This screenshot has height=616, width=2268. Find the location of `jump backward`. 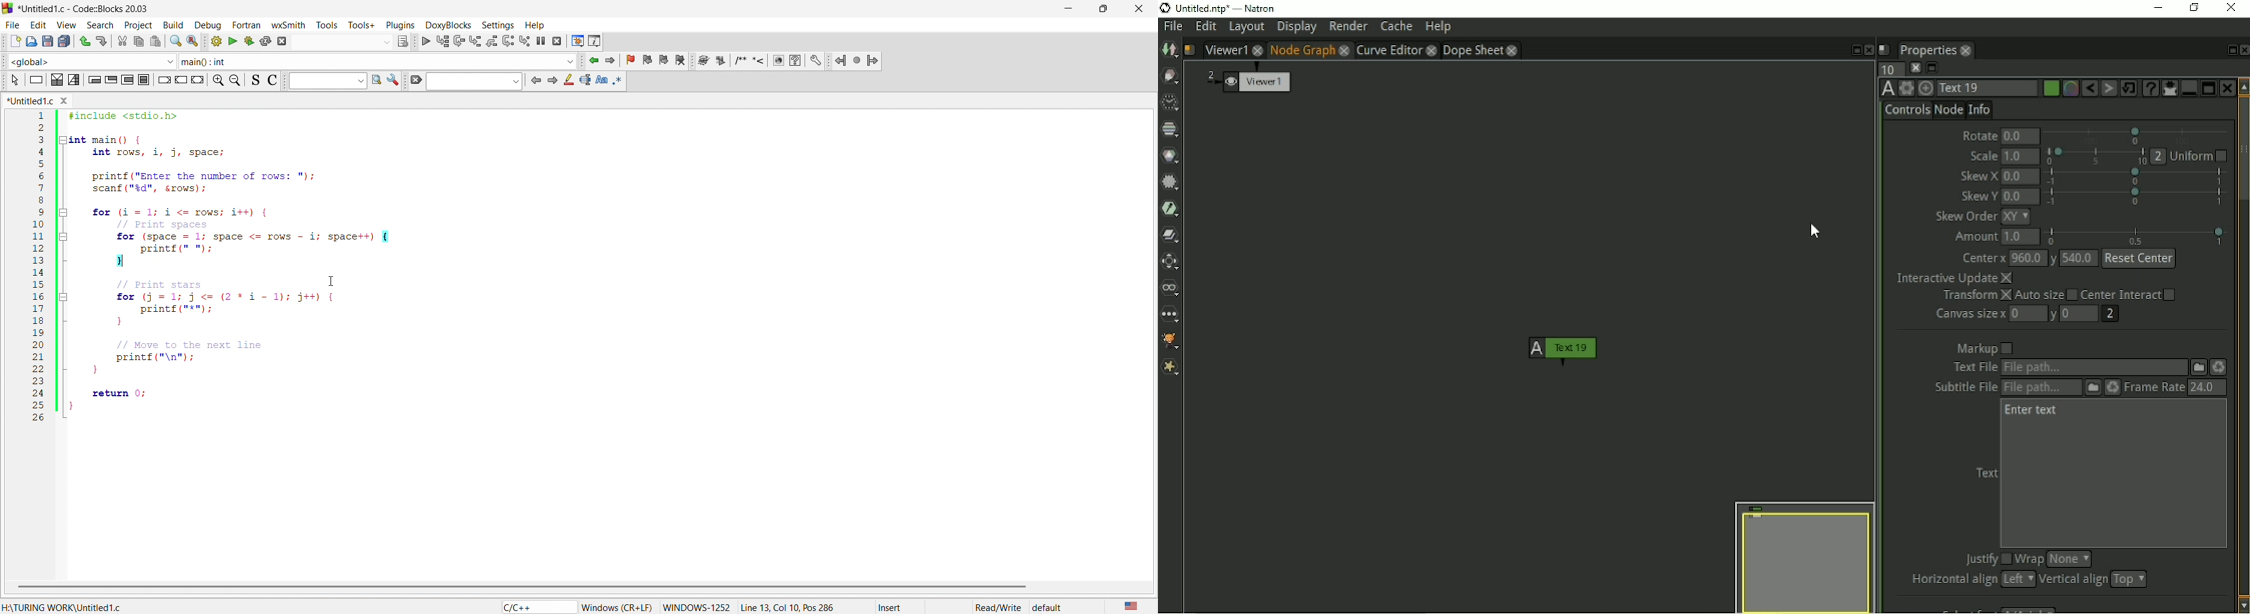

jump backward is located at coordinates (592, 60).